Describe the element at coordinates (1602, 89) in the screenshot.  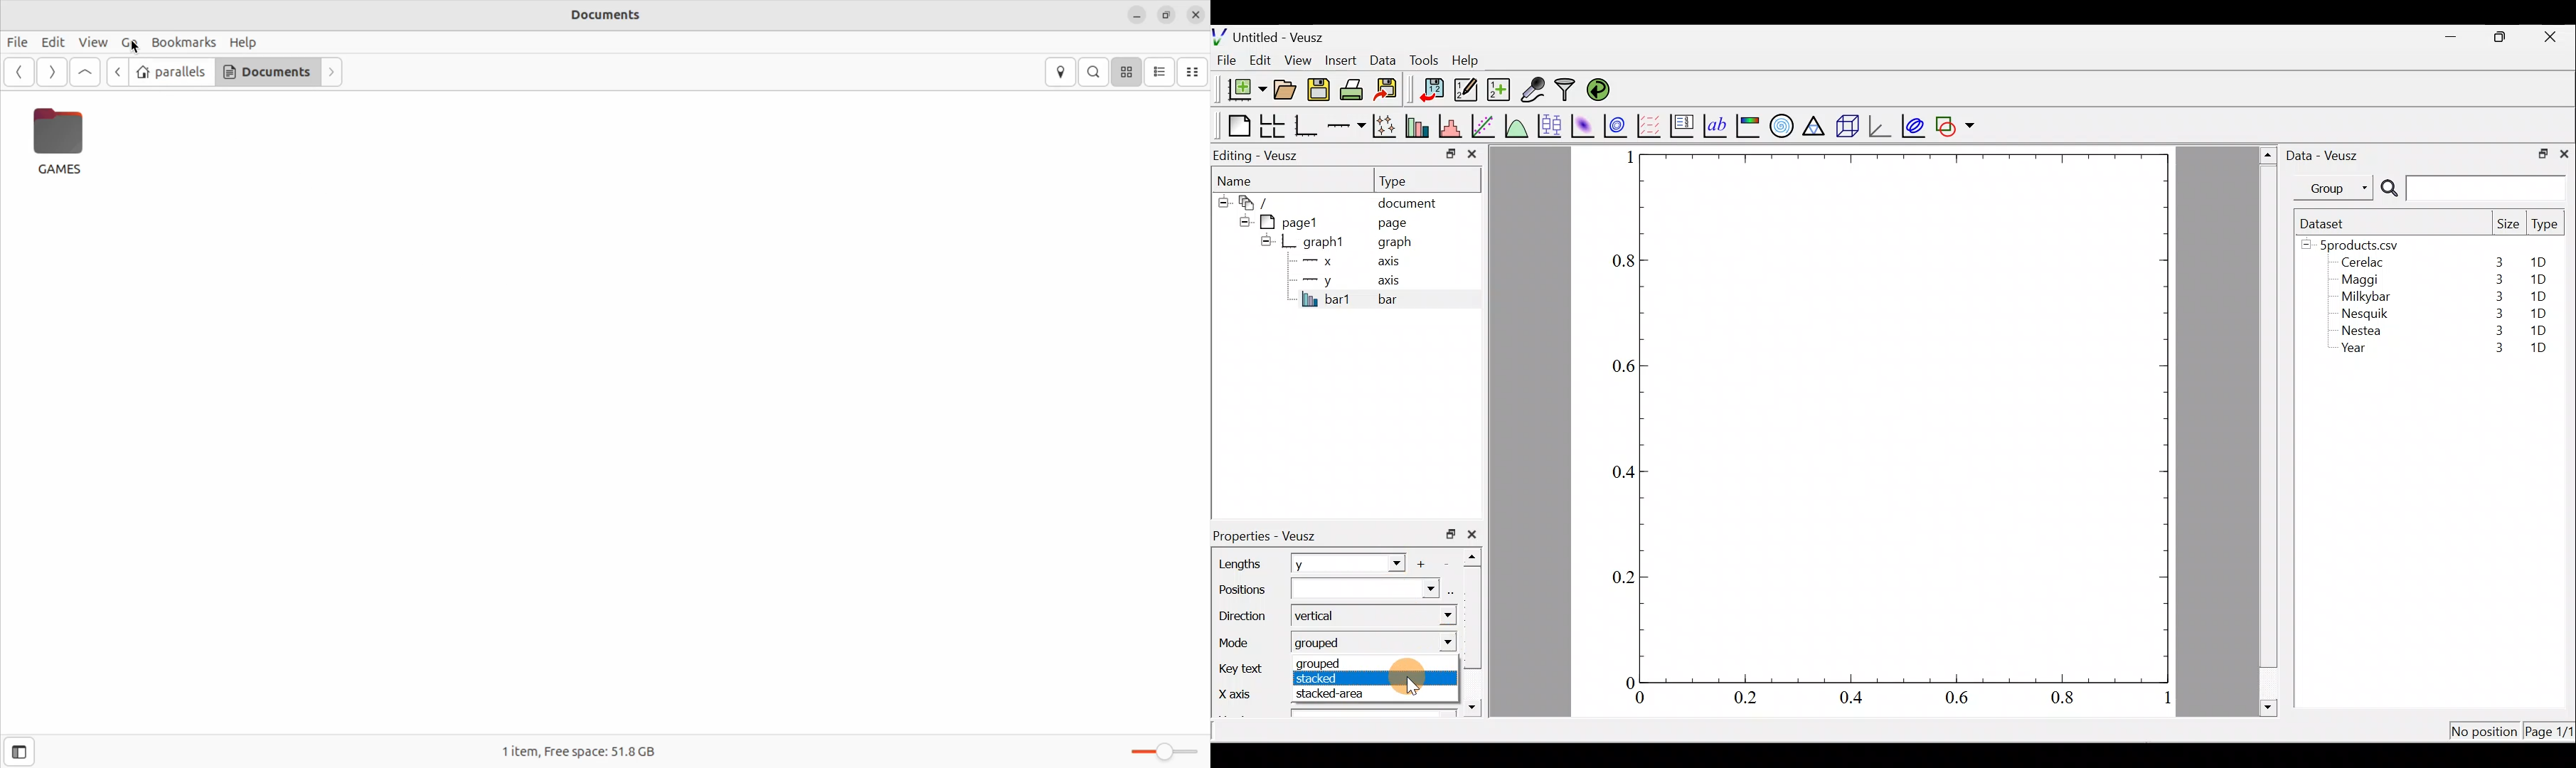
I see `Reload linked datasets` at that location.